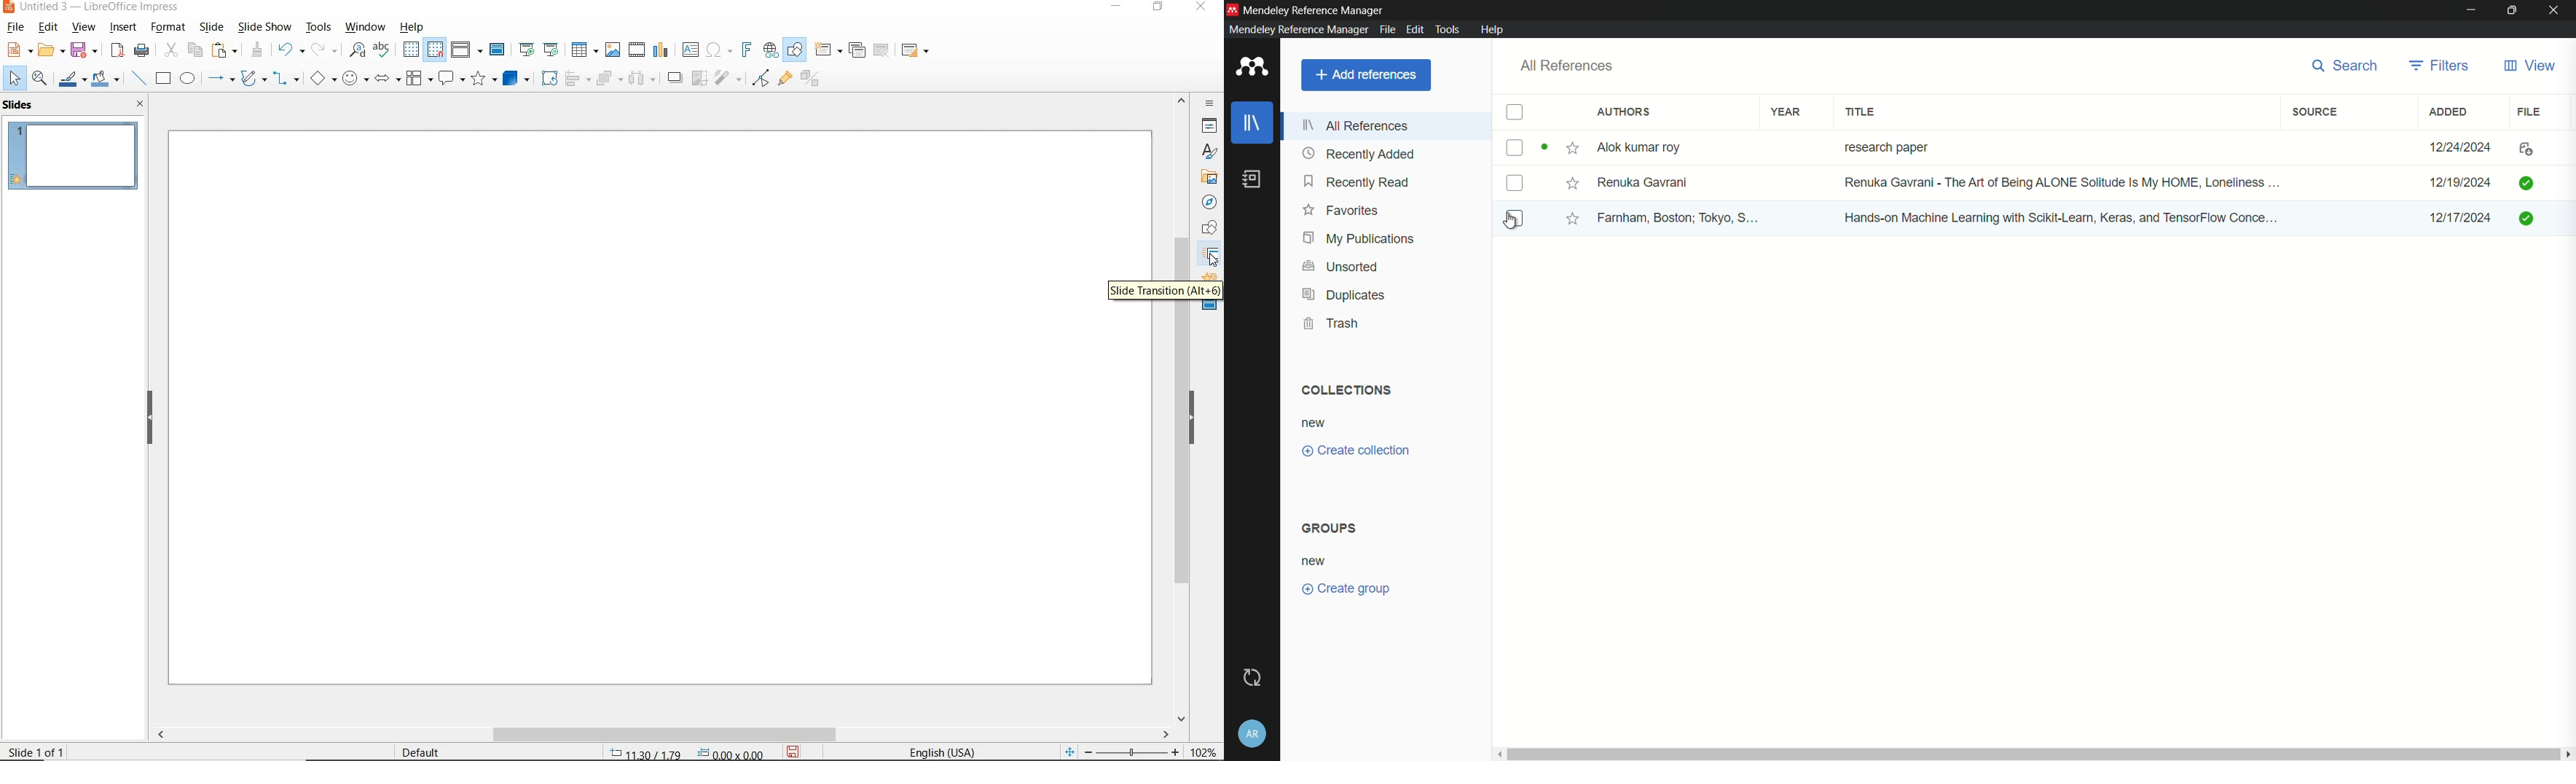 This screenshot has width=2576, height=784. What do you see at coordinates (2438, 66) in the screenshot?
I see `filters` at bounding box center [2438, 66].